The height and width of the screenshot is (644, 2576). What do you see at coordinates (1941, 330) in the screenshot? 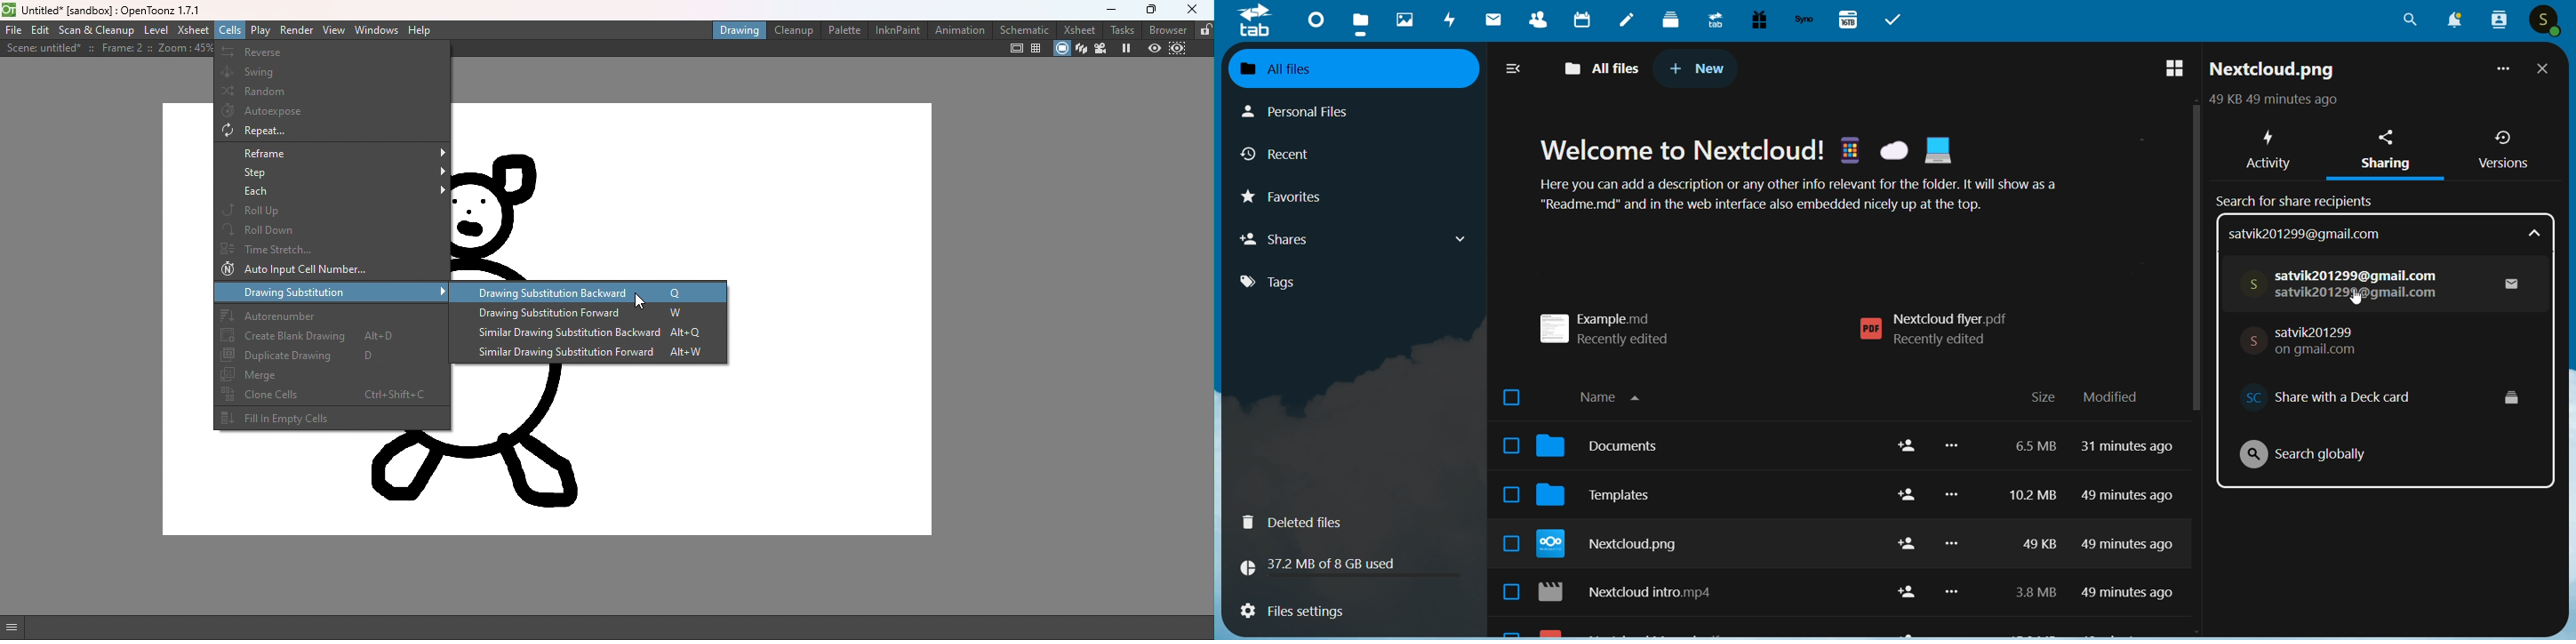
I see `nextcloud flyer` at bounding box center [1941, 330].